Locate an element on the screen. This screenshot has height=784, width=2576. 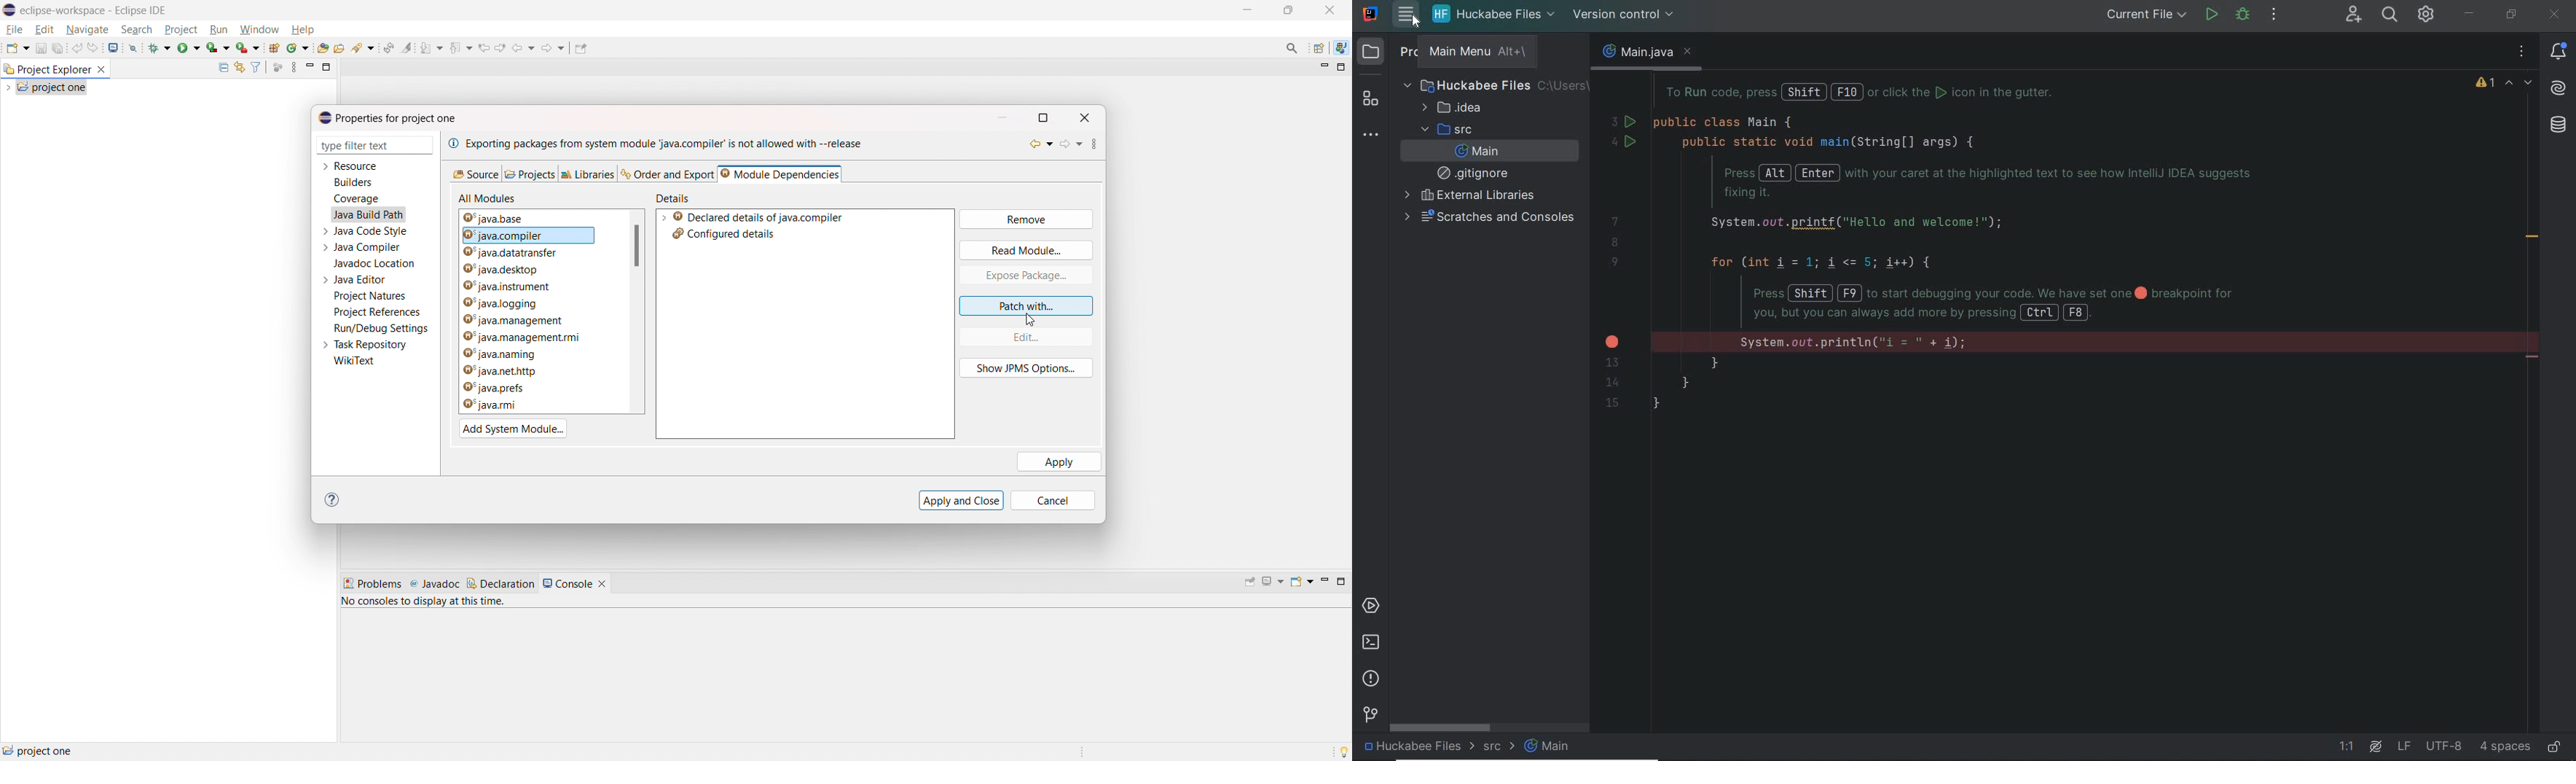
details is located at coordinates (675, 197).